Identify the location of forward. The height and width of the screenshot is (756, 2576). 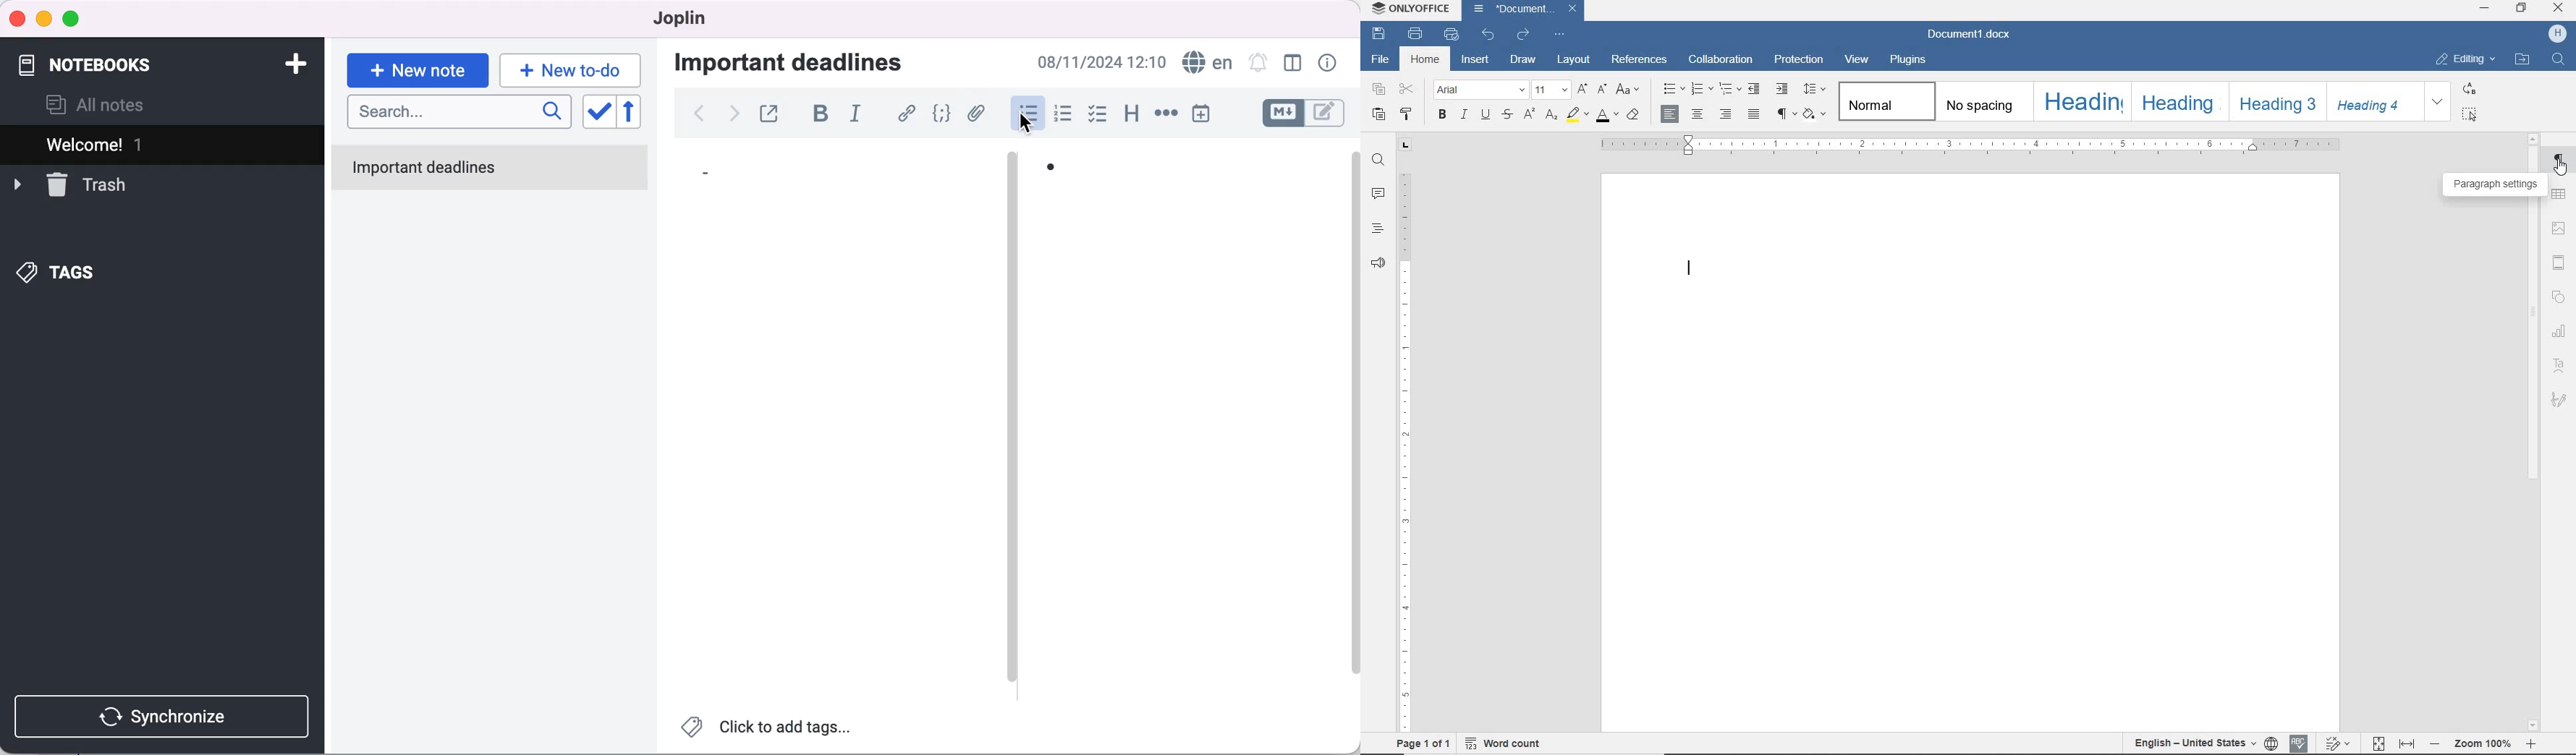
(734, 114).